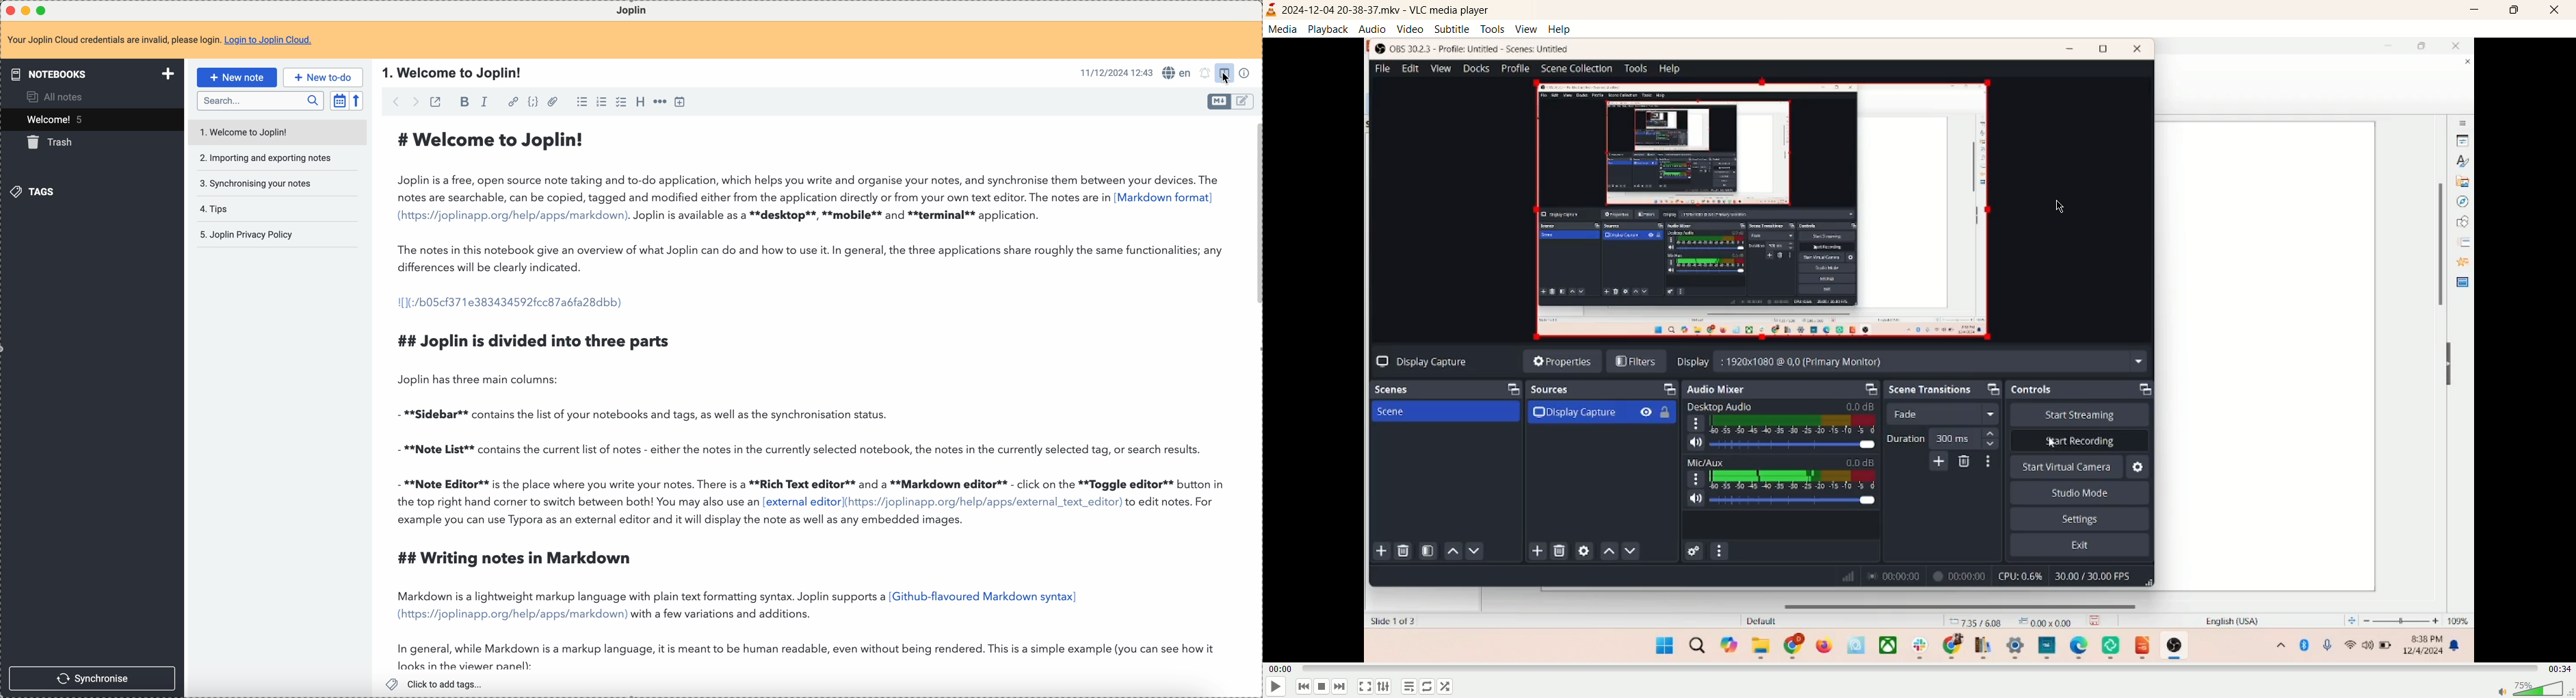 The width and height of the screenshot is (2576, 700). What do you see at coordinates (260, 101) in the screenshot?
I see `search bar` at bounding box center [260, 101].